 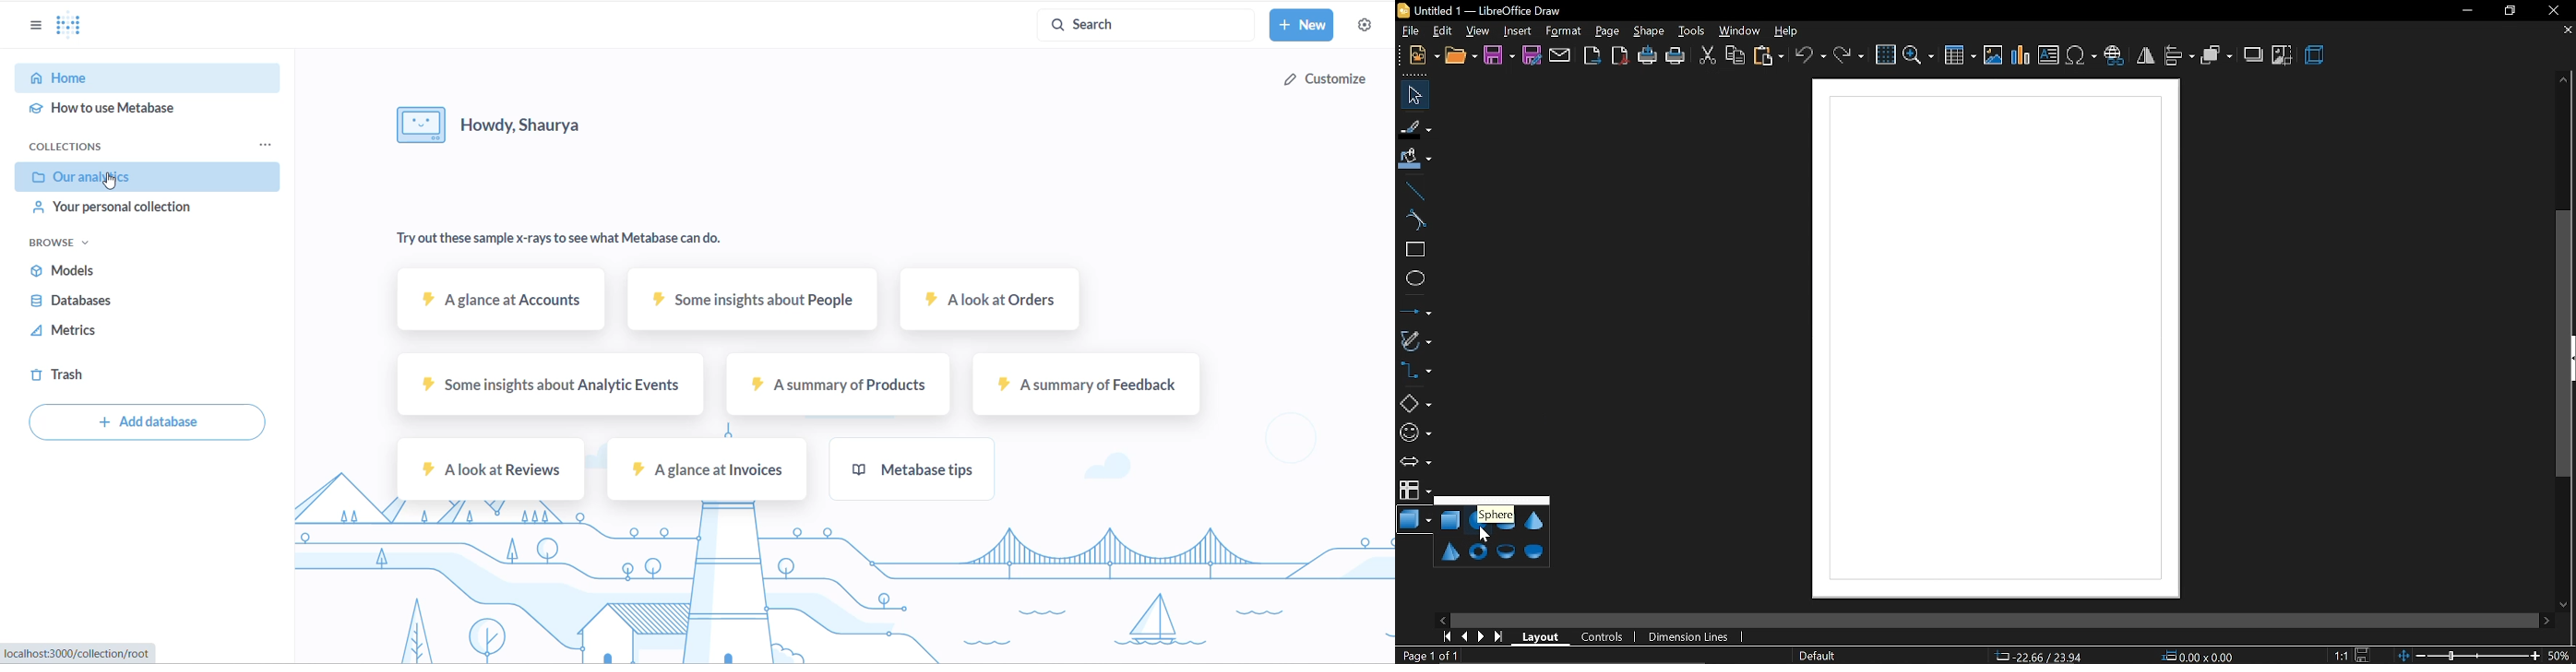 What do you see at coordinates (1885, 53) in the screenshot?
I see `grid` at bounding box center [1885, 53].